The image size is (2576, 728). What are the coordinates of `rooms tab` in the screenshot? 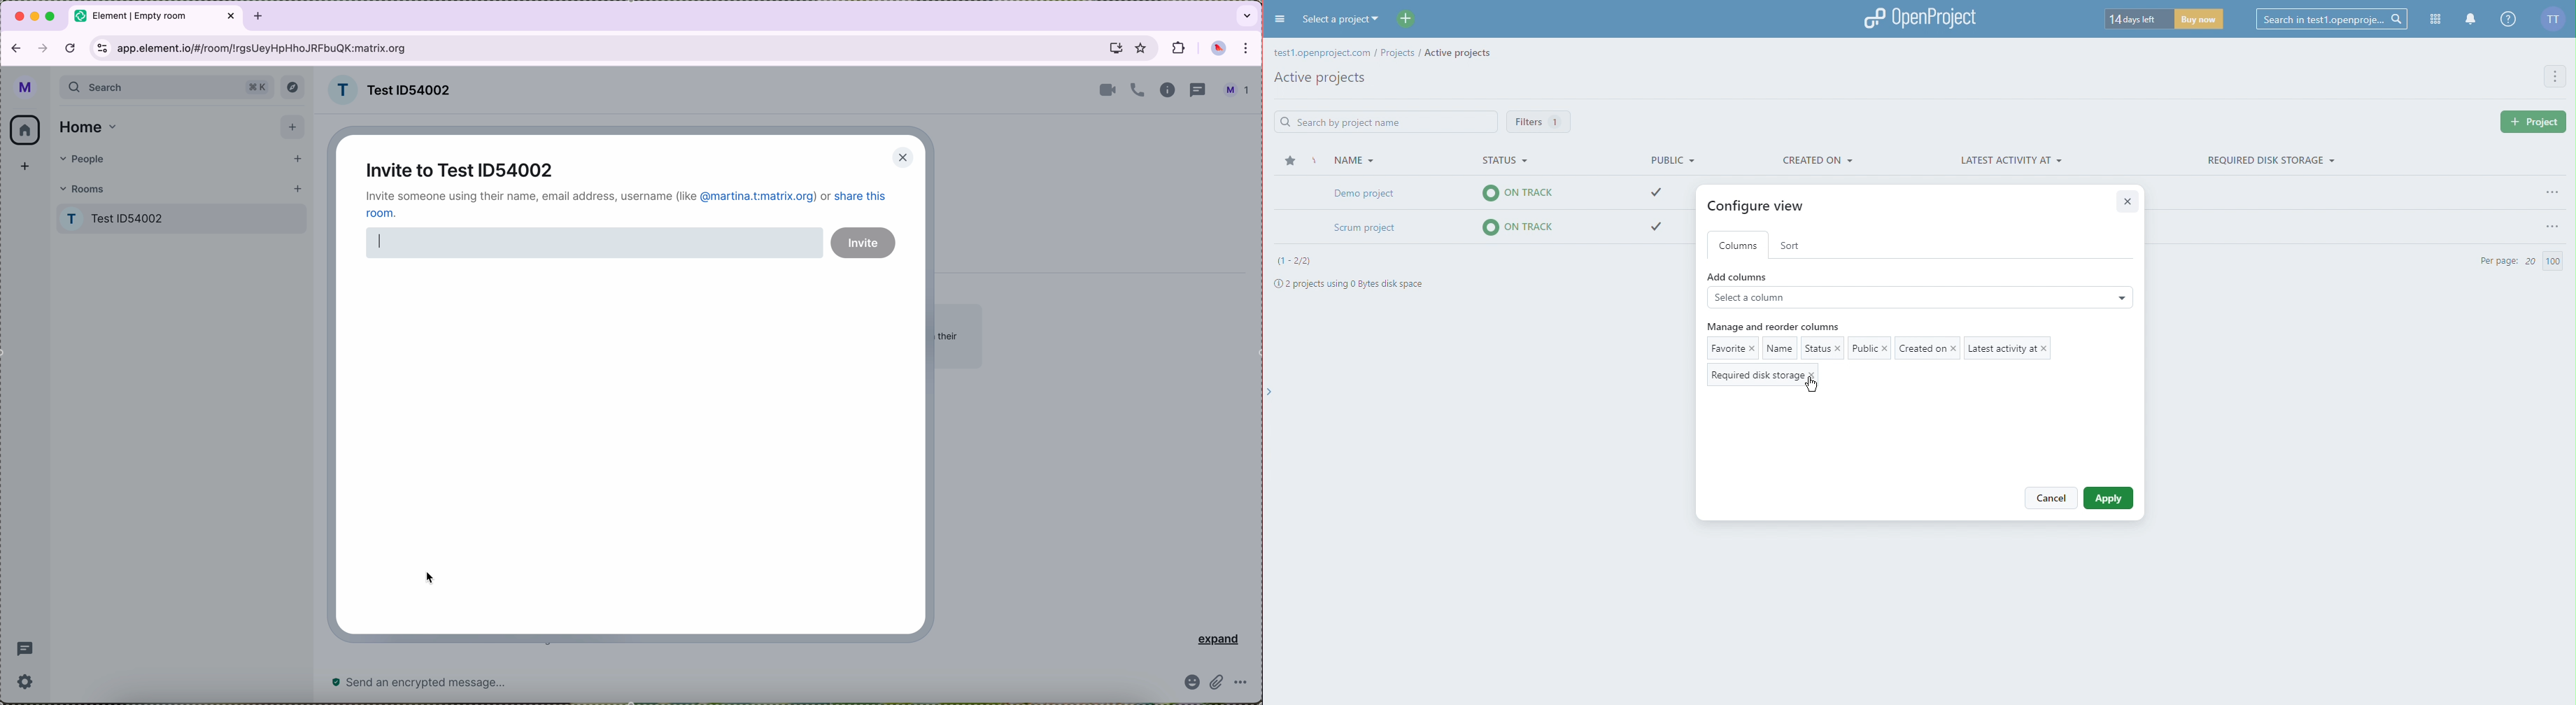 It's located at (181, 187).